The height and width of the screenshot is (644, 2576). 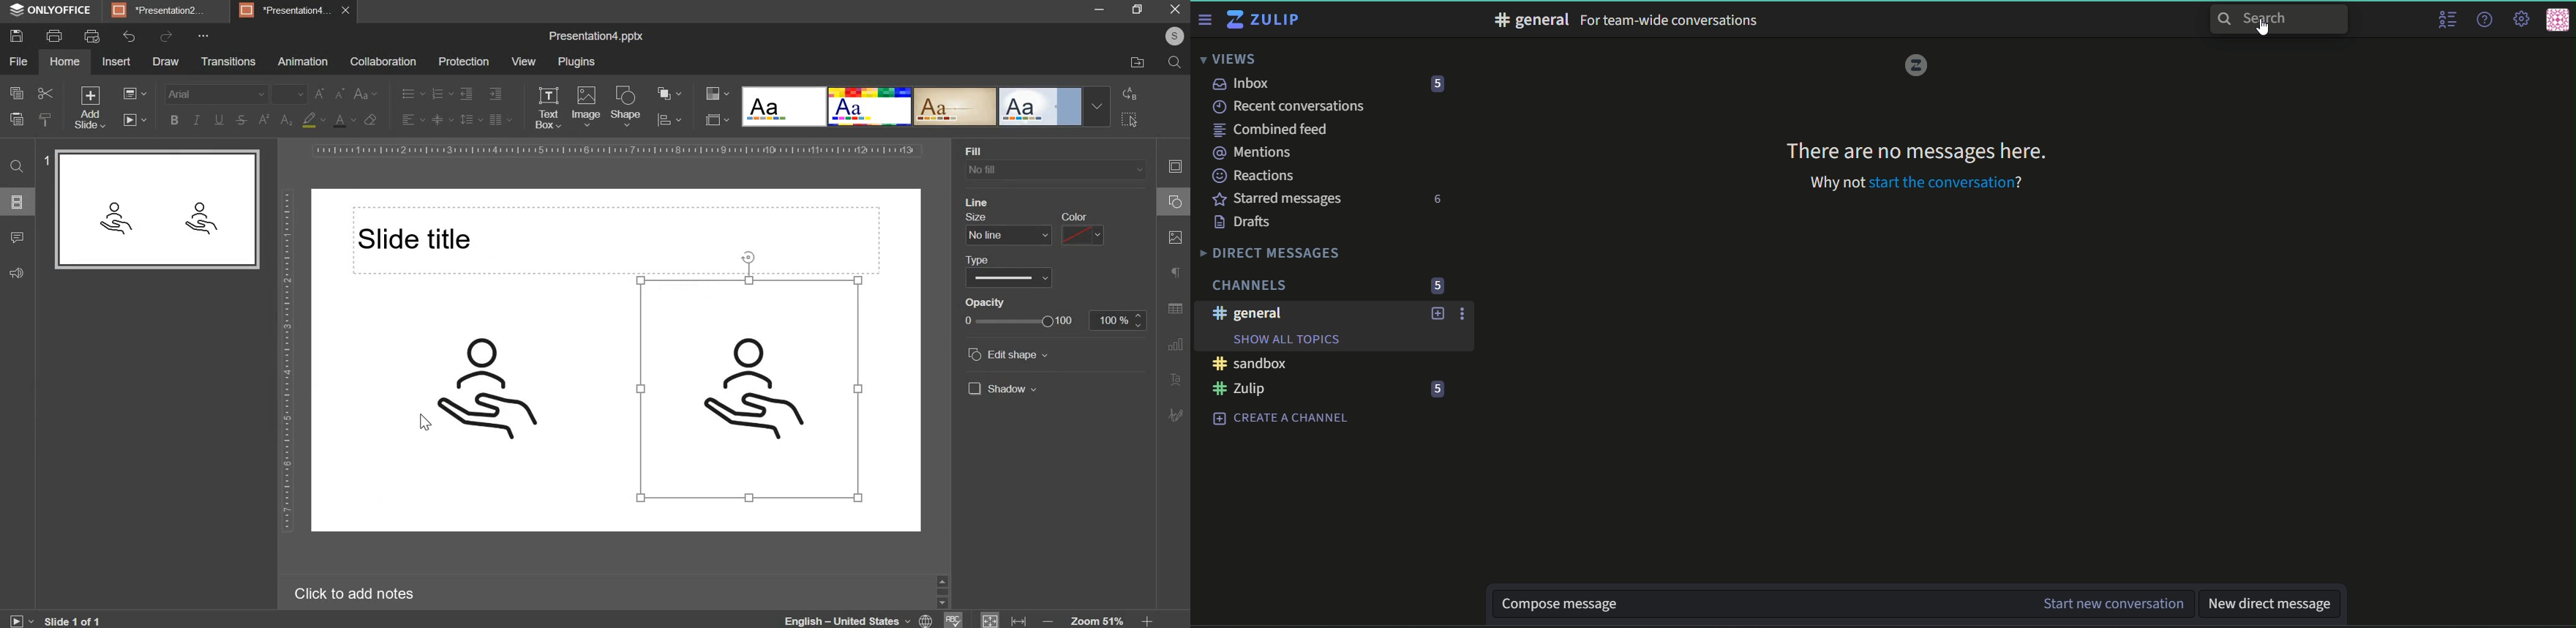 I want to click on design, so click(x=785, y=107).